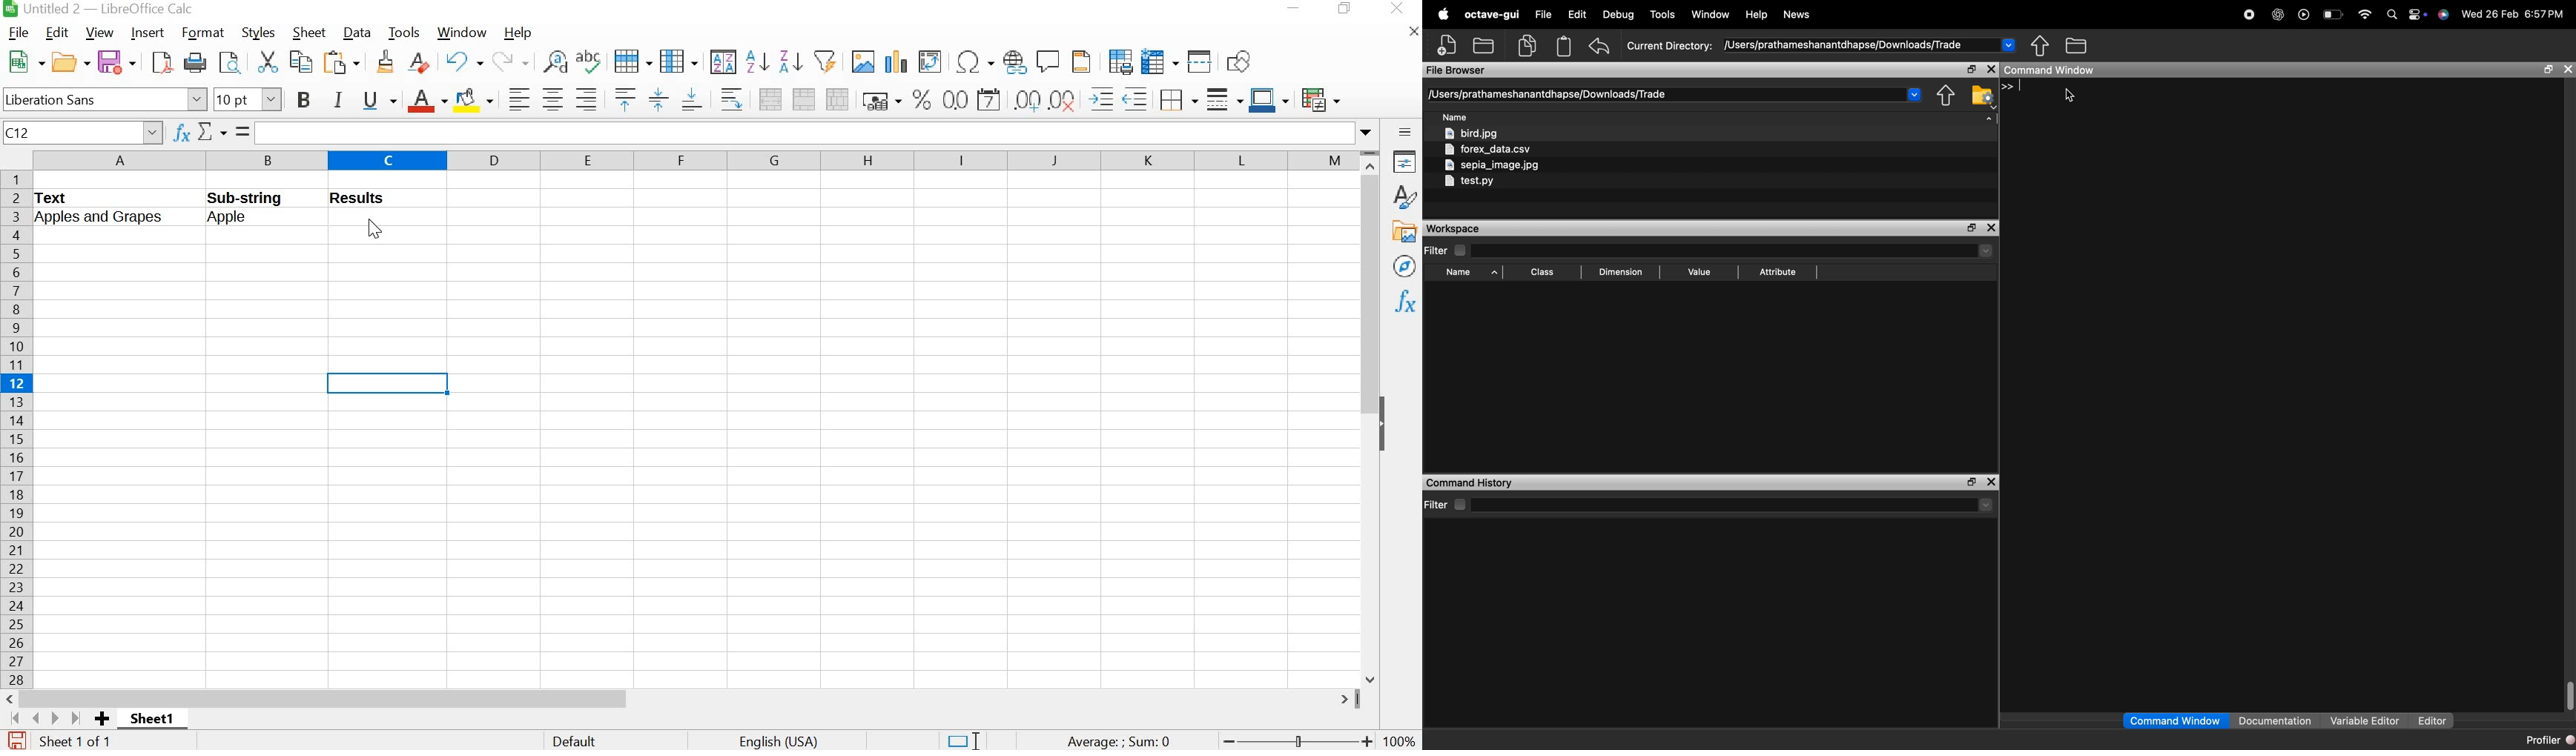 The image size is (2576, 756). What do you see at coordinates (405, 33) in the screenshot?
I see `tools` at bounding box center [405, 33].